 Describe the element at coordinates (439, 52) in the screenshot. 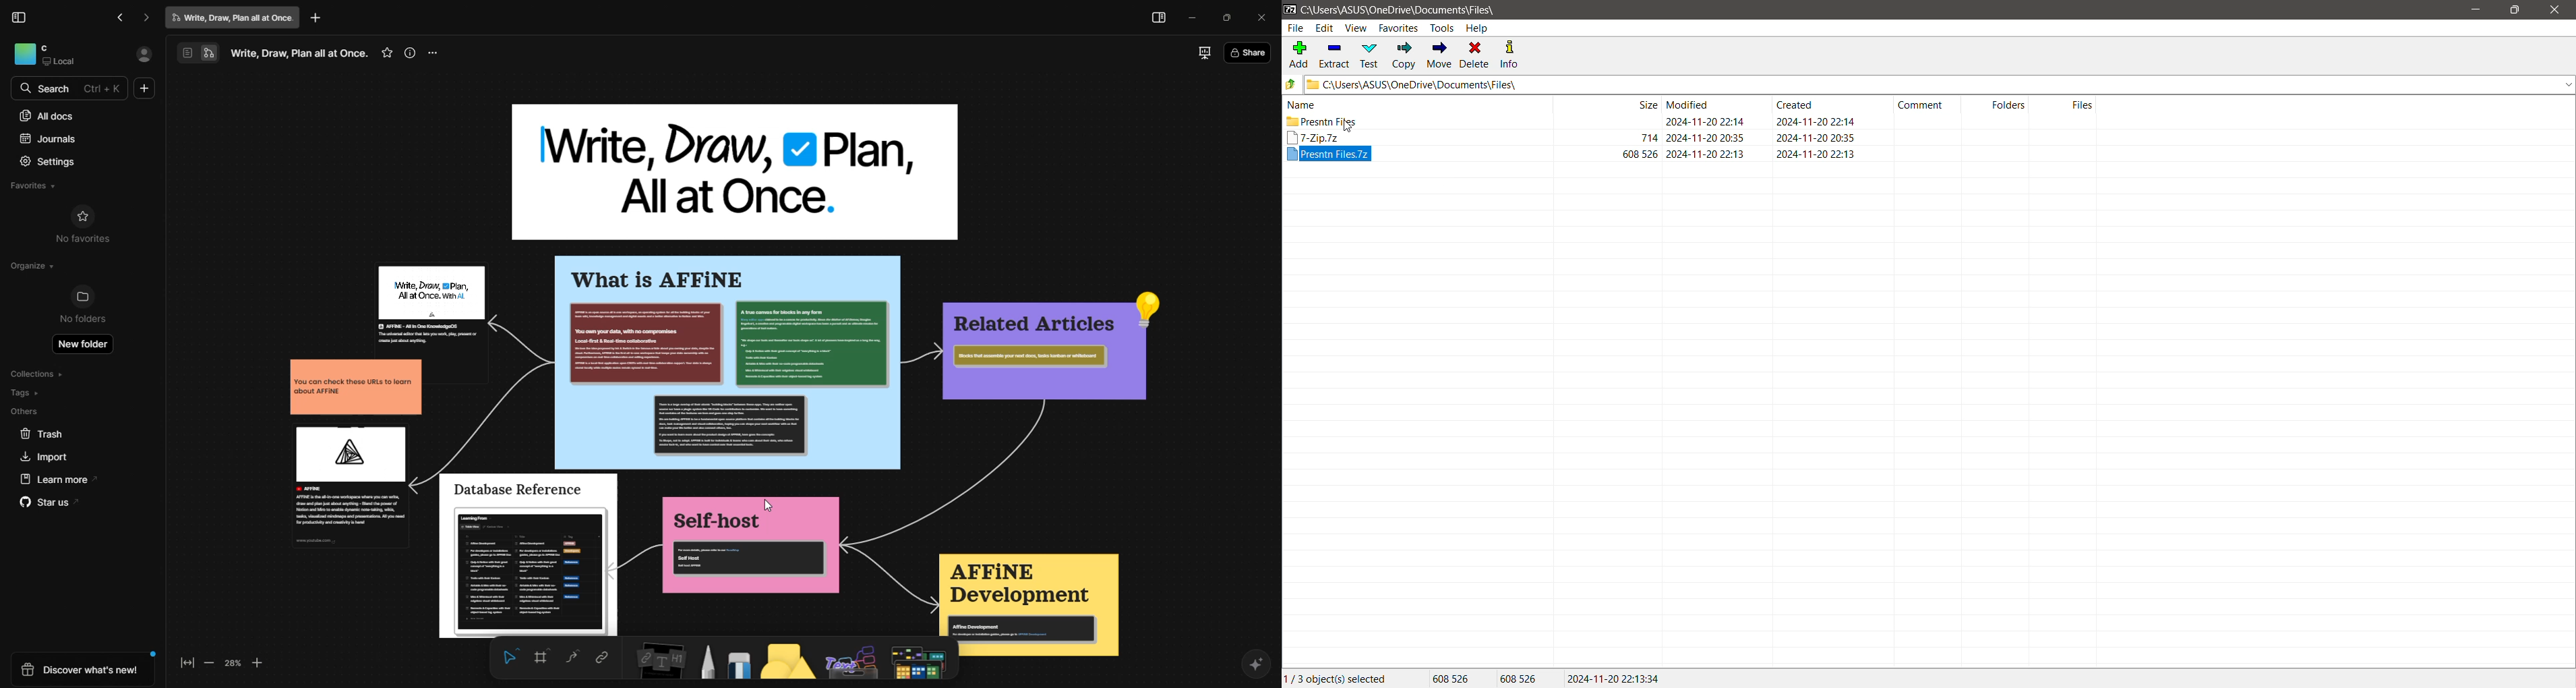

I see `more` at that location.